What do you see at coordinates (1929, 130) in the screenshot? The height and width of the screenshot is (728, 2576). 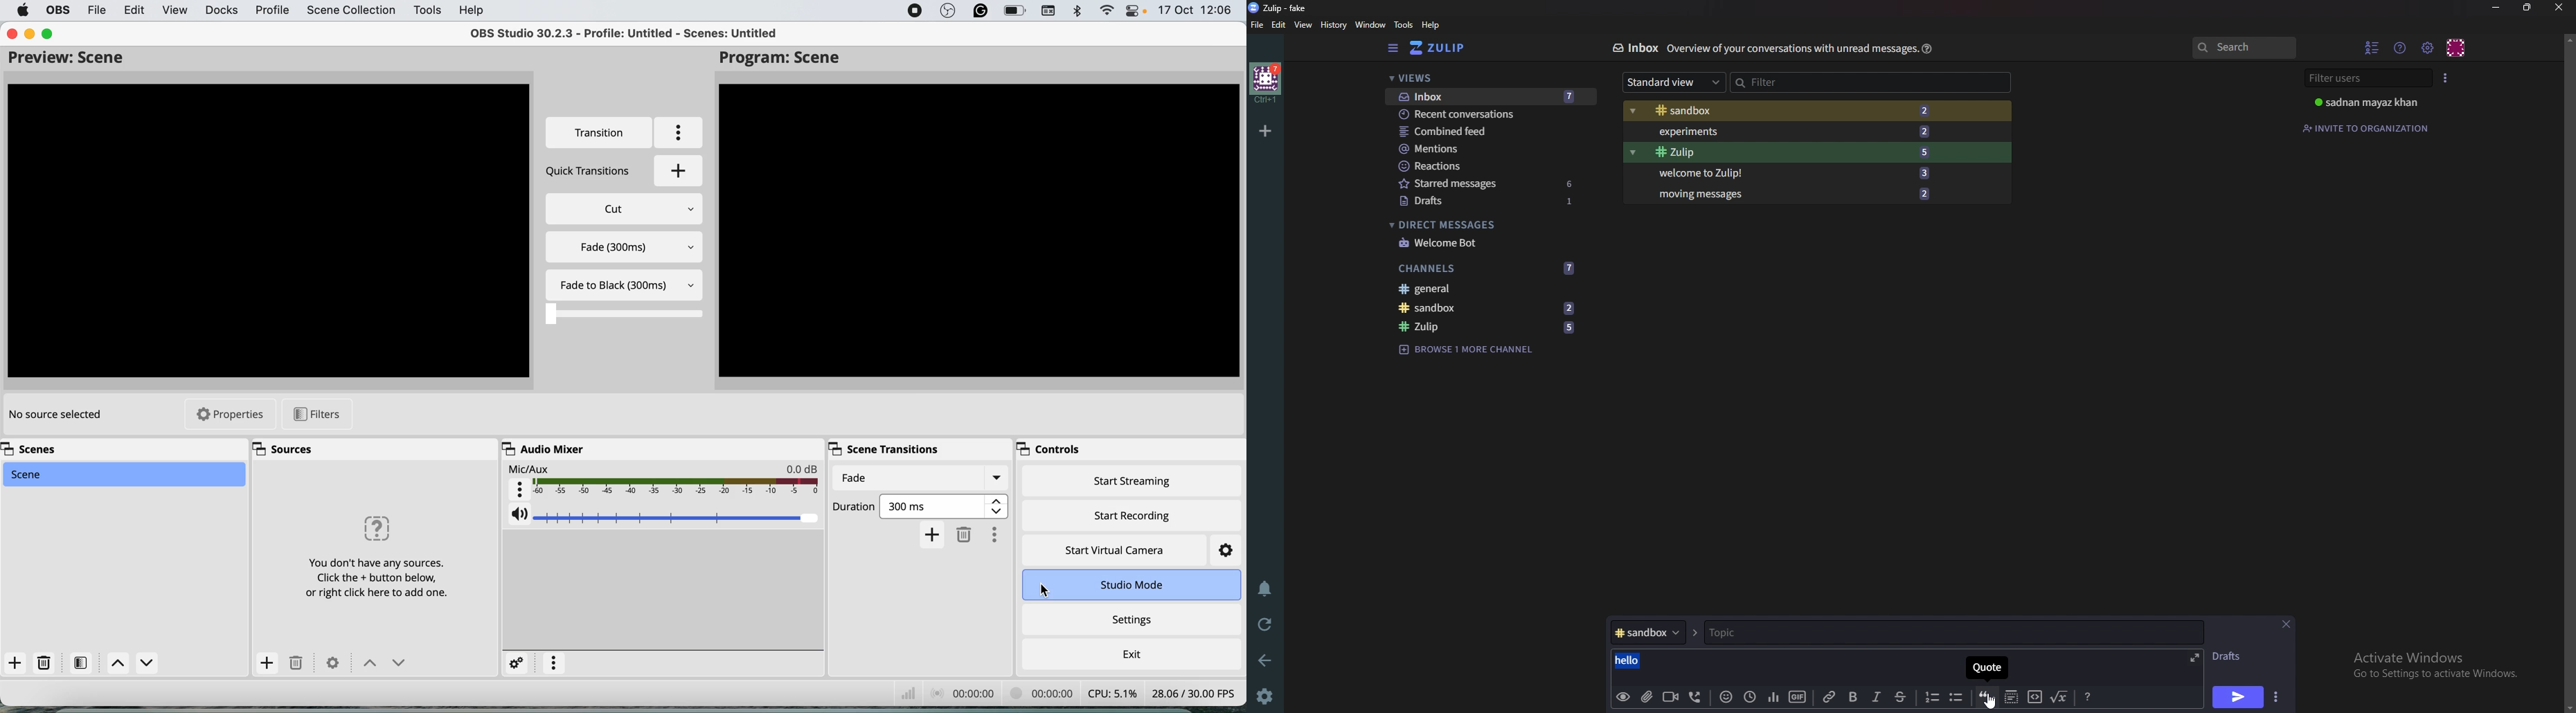 I see `2` at bounding box center [1929, 130].